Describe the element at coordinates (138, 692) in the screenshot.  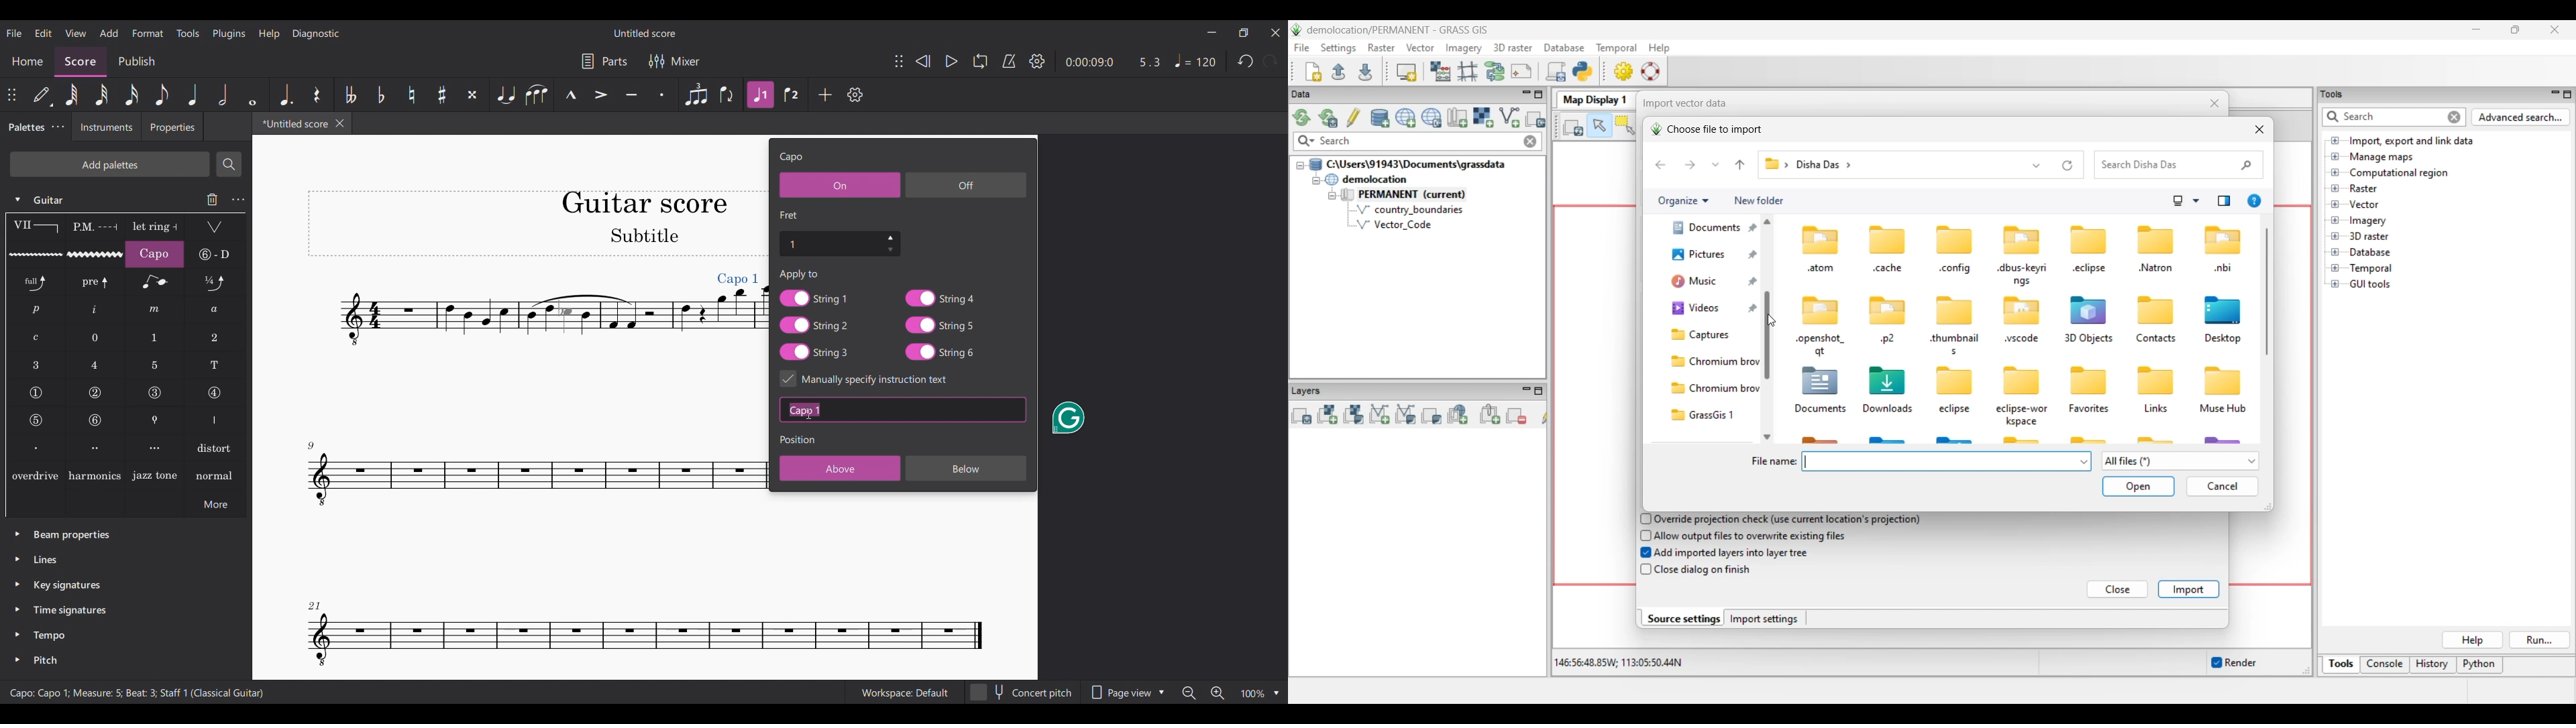
I see `Description of current selection` at that location.